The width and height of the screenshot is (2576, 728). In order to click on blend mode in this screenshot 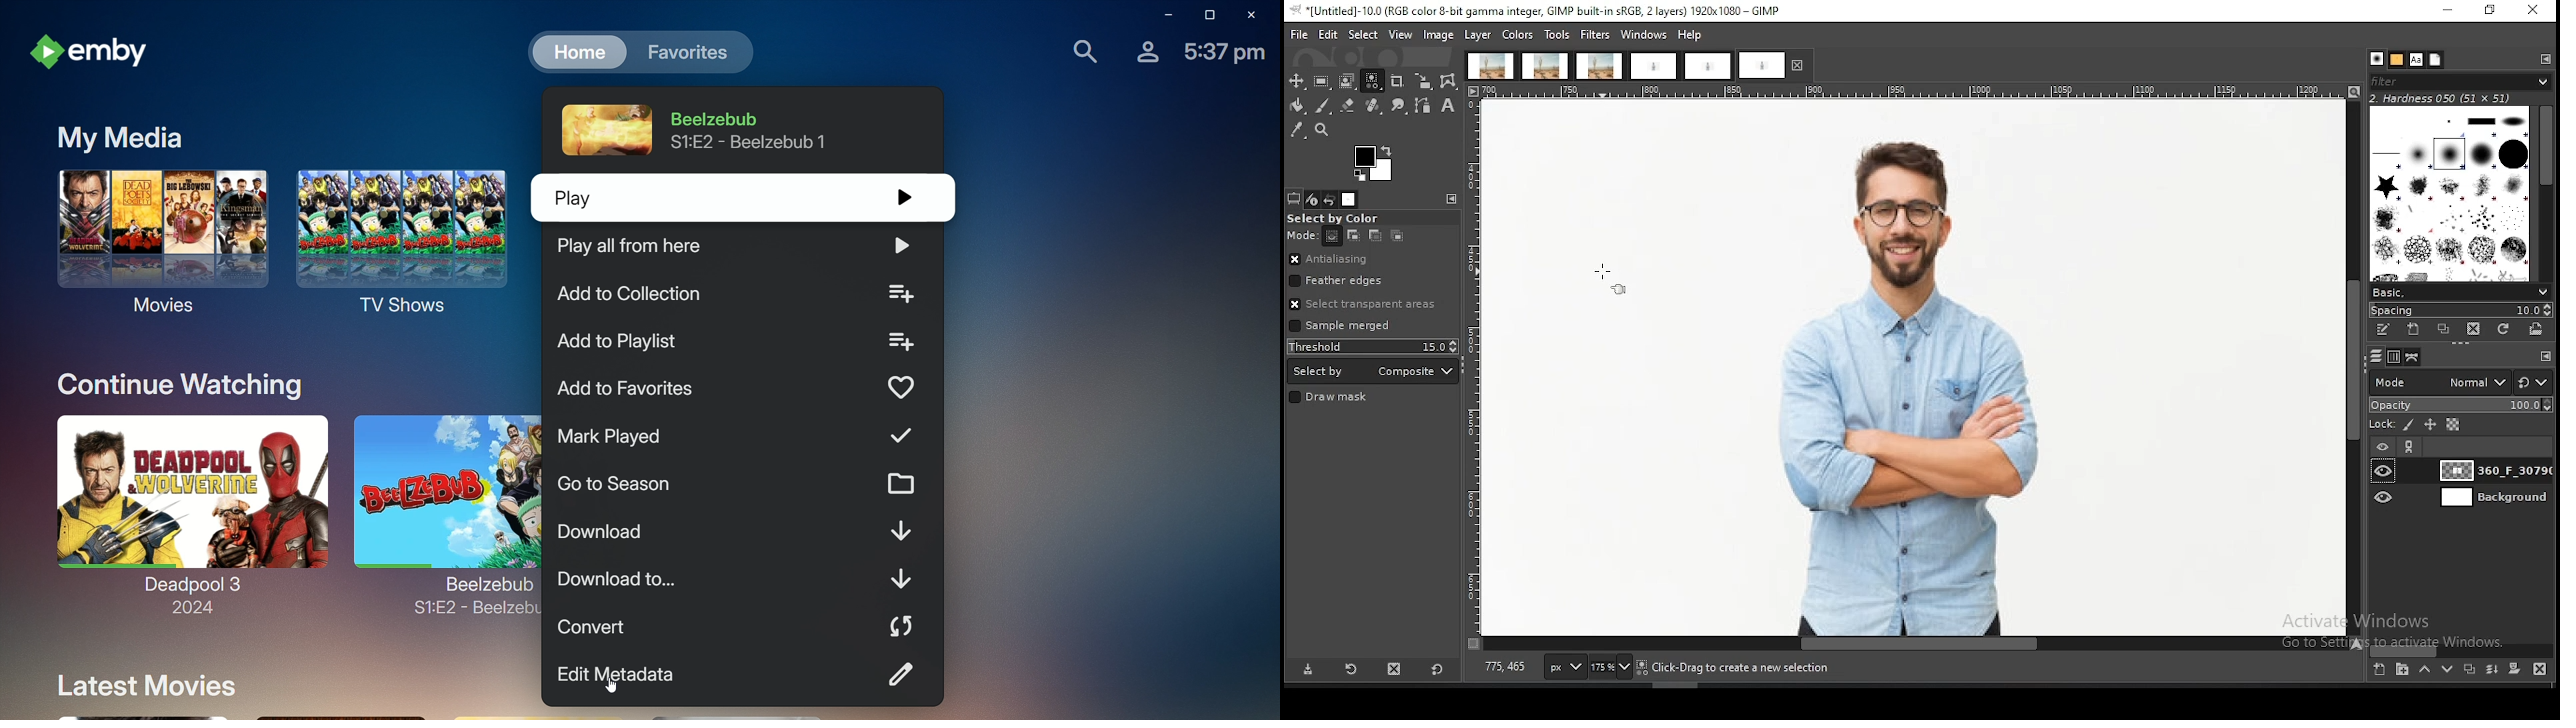, I will do `click(2439, 382)`.